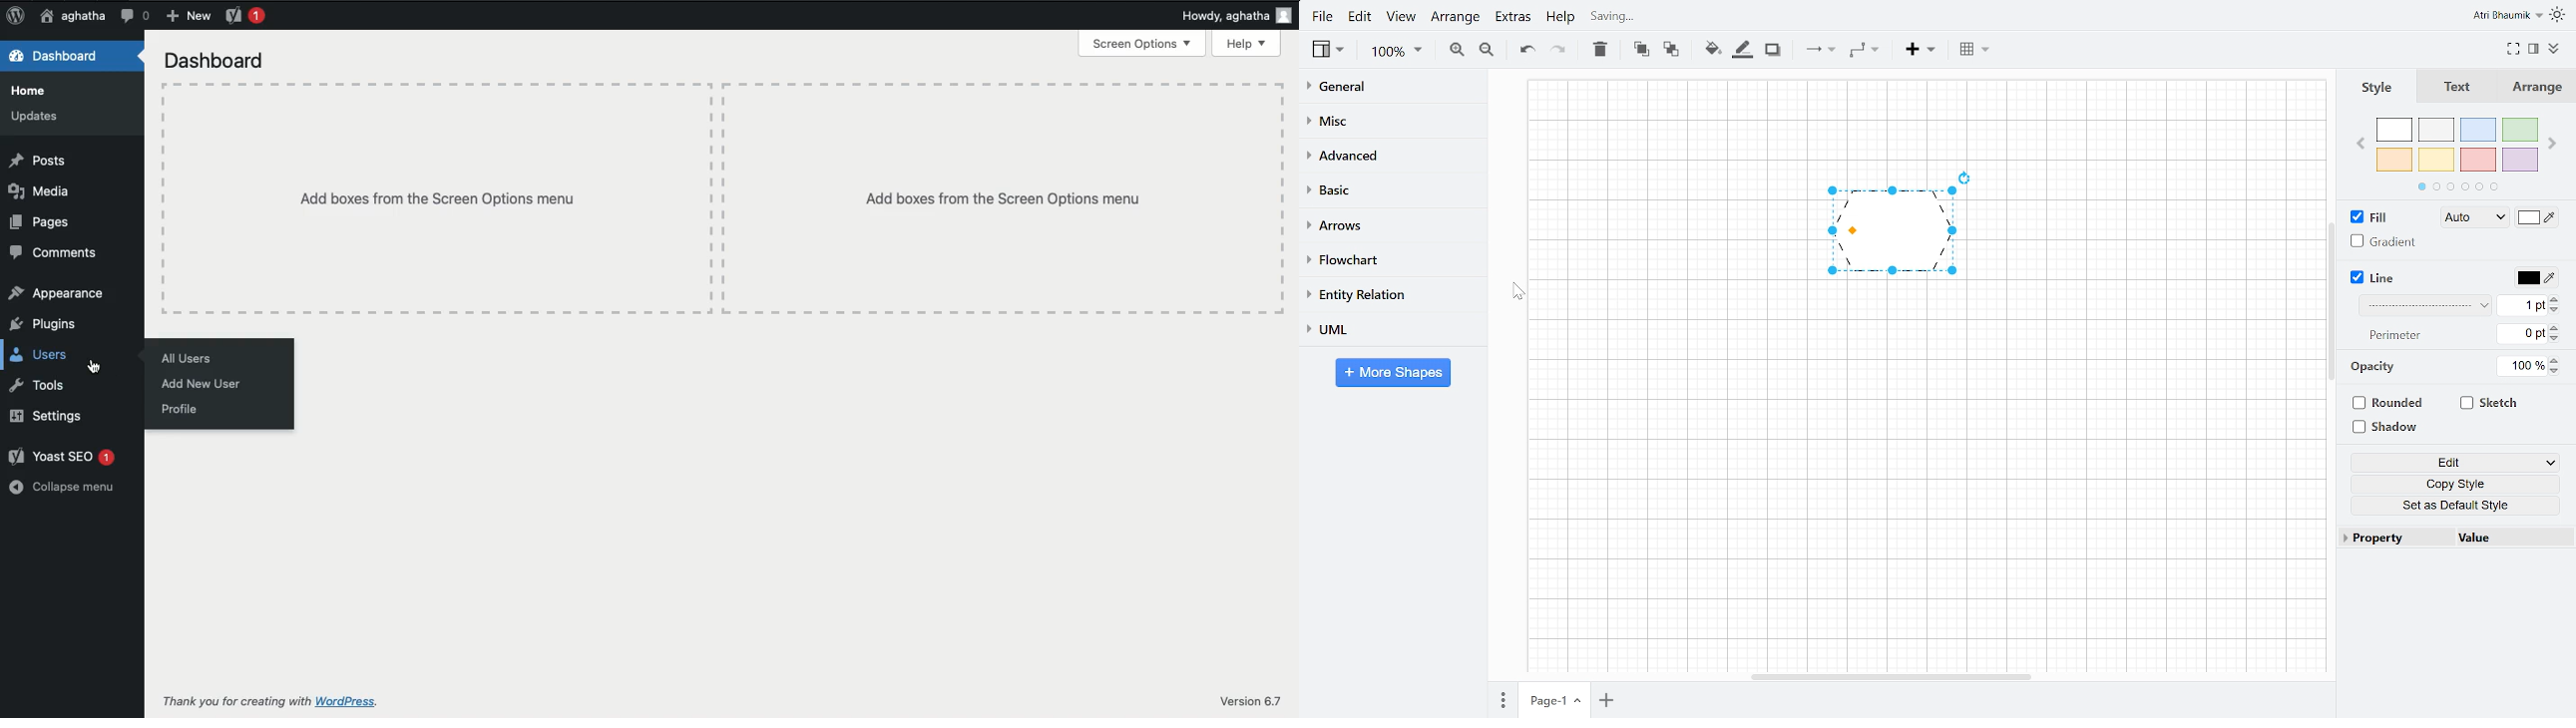  I want to click on , so click(2331, 301).